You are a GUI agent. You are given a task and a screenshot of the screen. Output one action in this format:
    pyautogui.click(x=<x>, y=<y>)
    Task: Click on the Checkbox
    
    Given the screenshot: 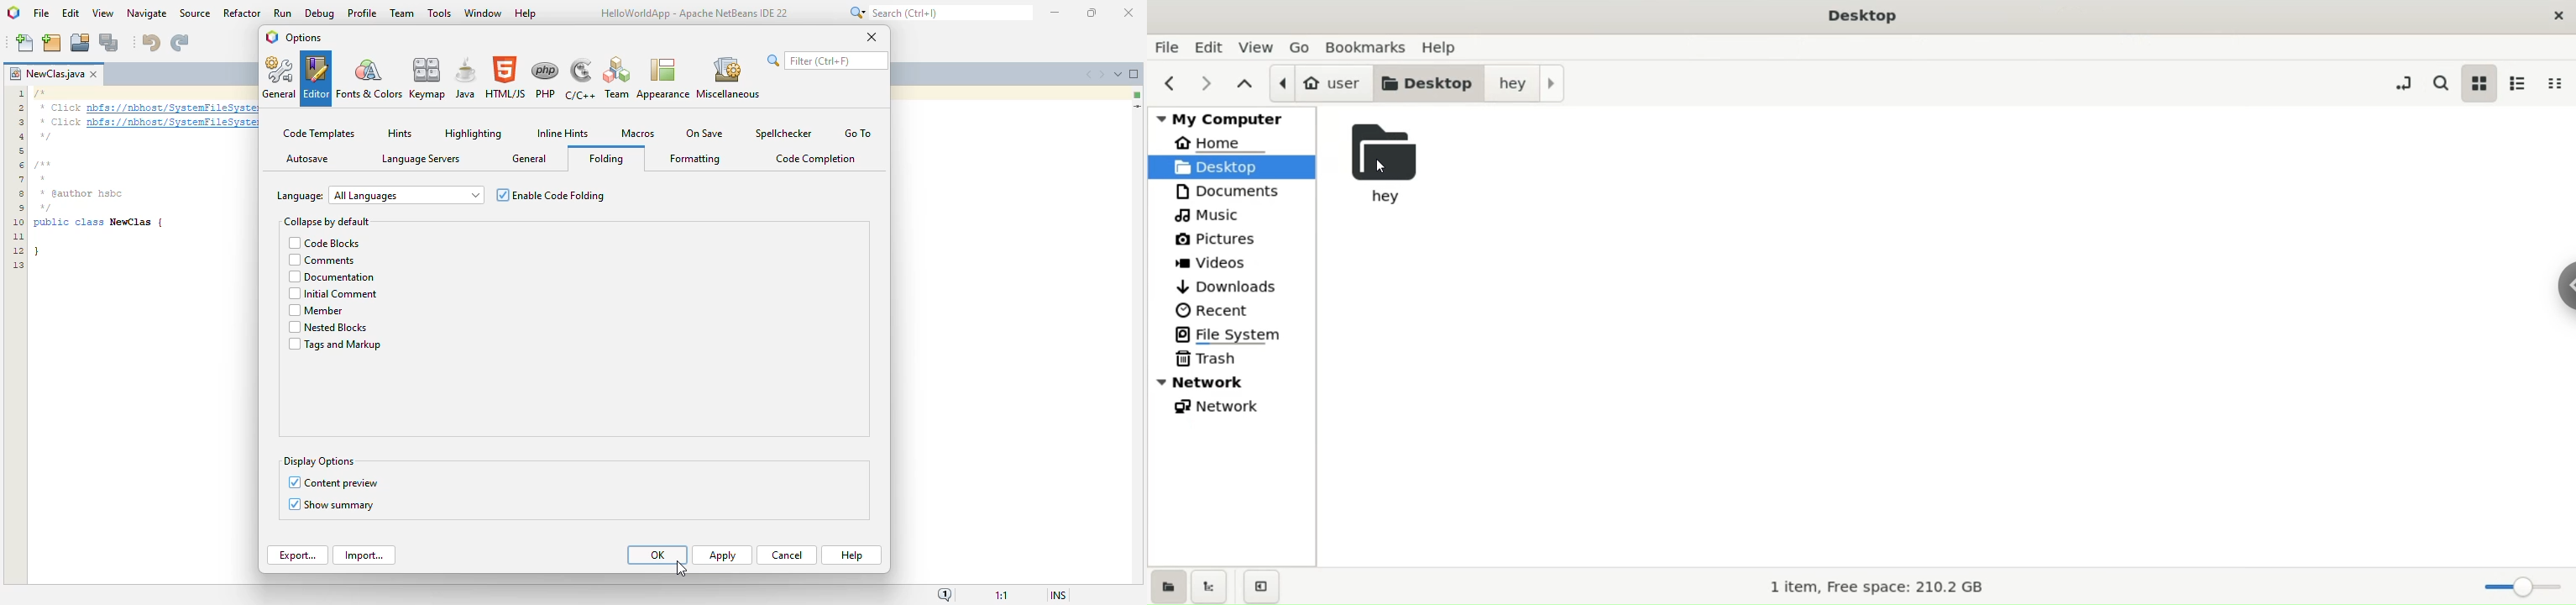 What is the action you would take?
    pyautogui.click(x=293, y=481)
    